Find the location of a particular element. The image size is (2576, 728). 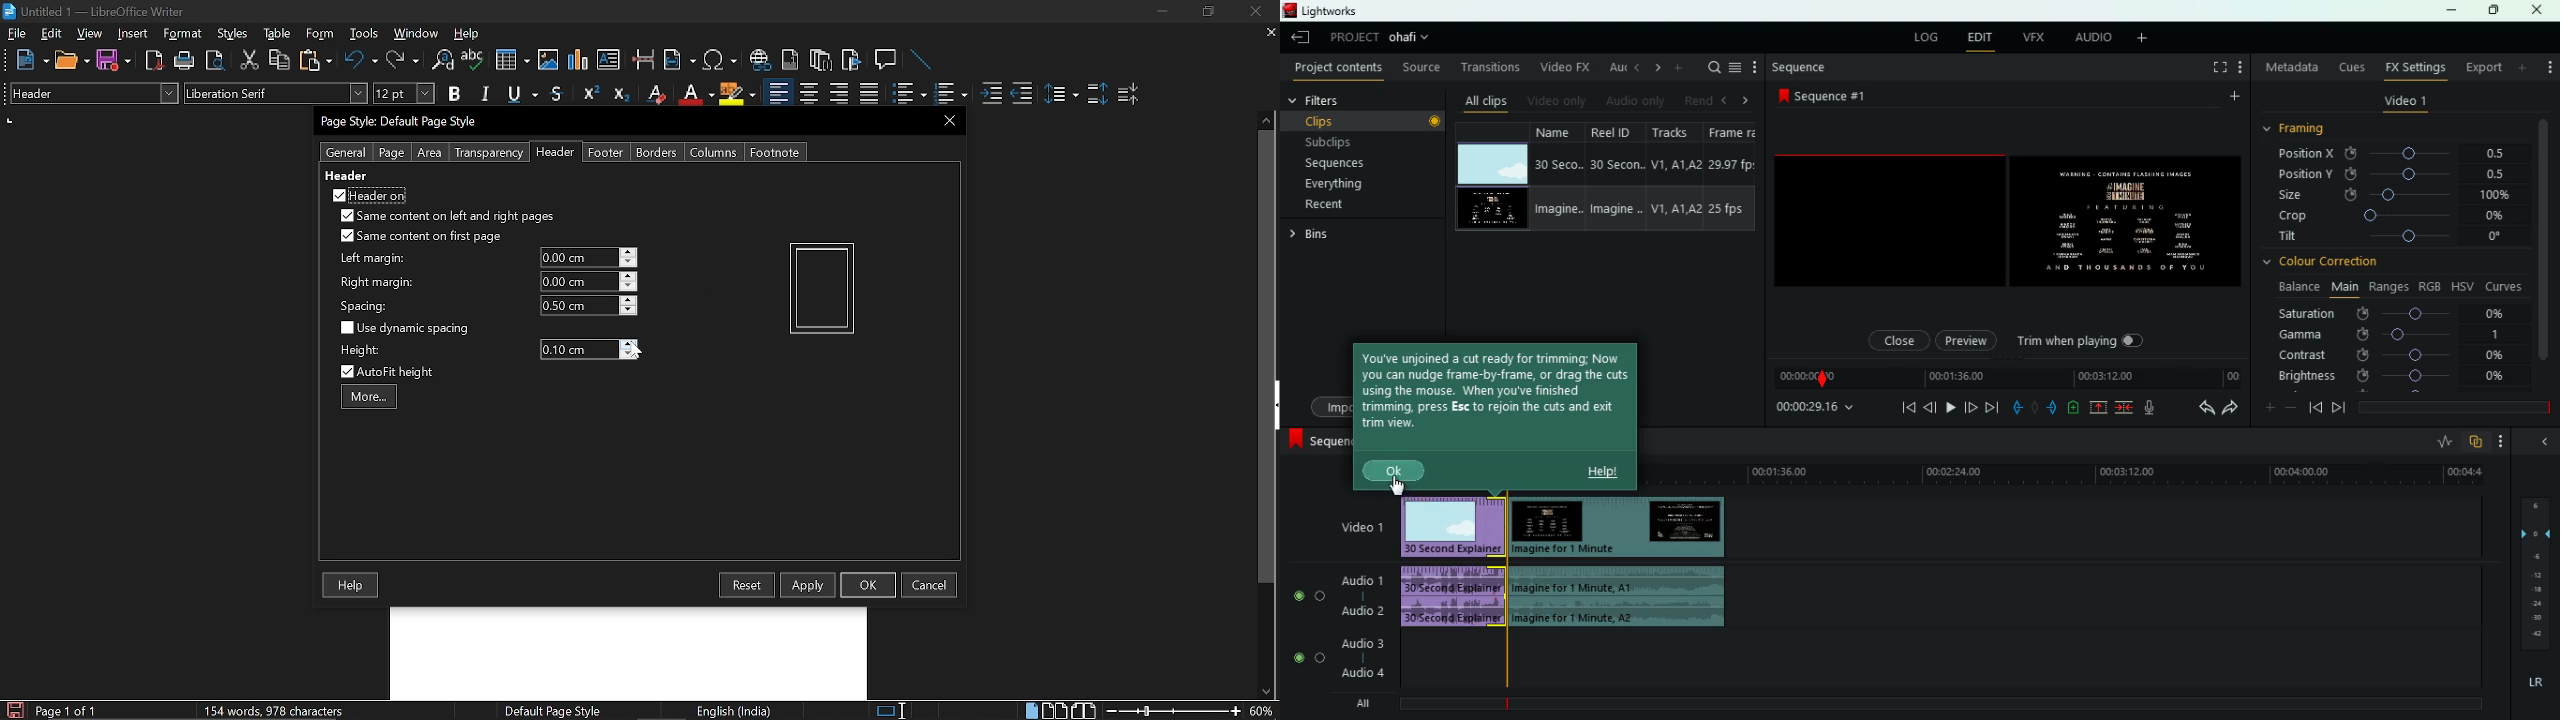

vertical scrollbar is located at coordinates (1262, 357).